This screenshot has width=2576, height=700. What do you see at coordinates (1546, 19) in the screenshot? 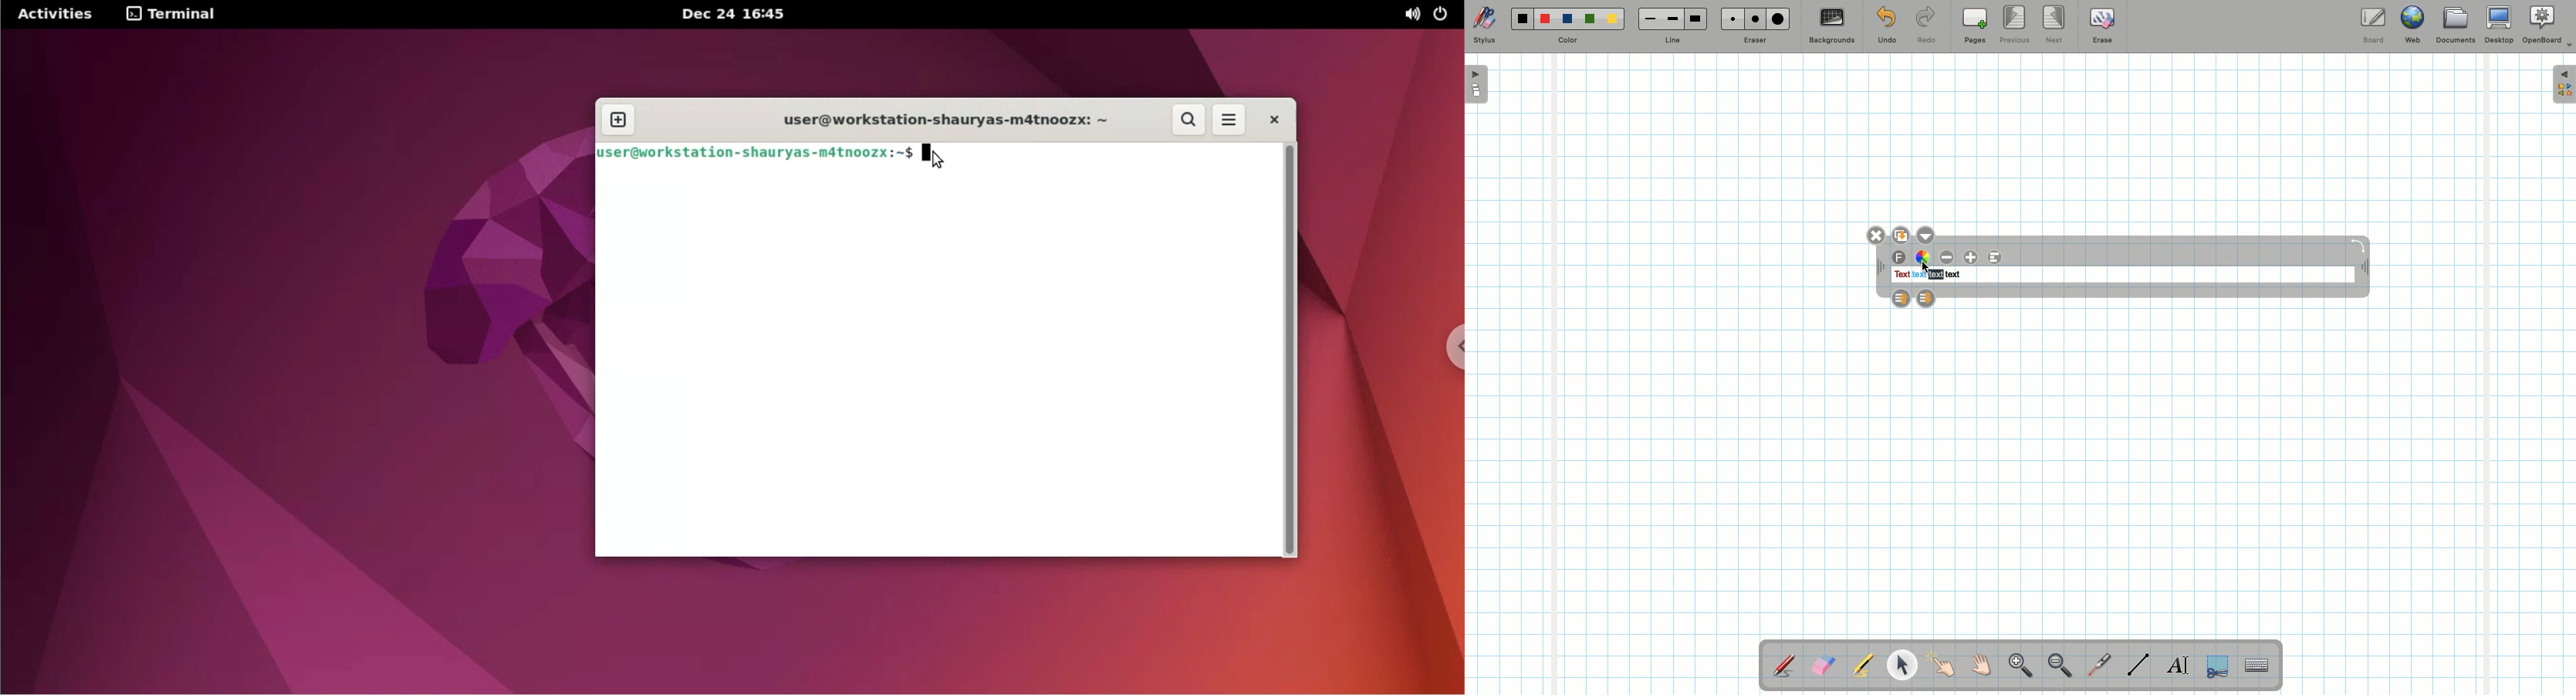
I see `Red` at bounding box center [1546, 19].